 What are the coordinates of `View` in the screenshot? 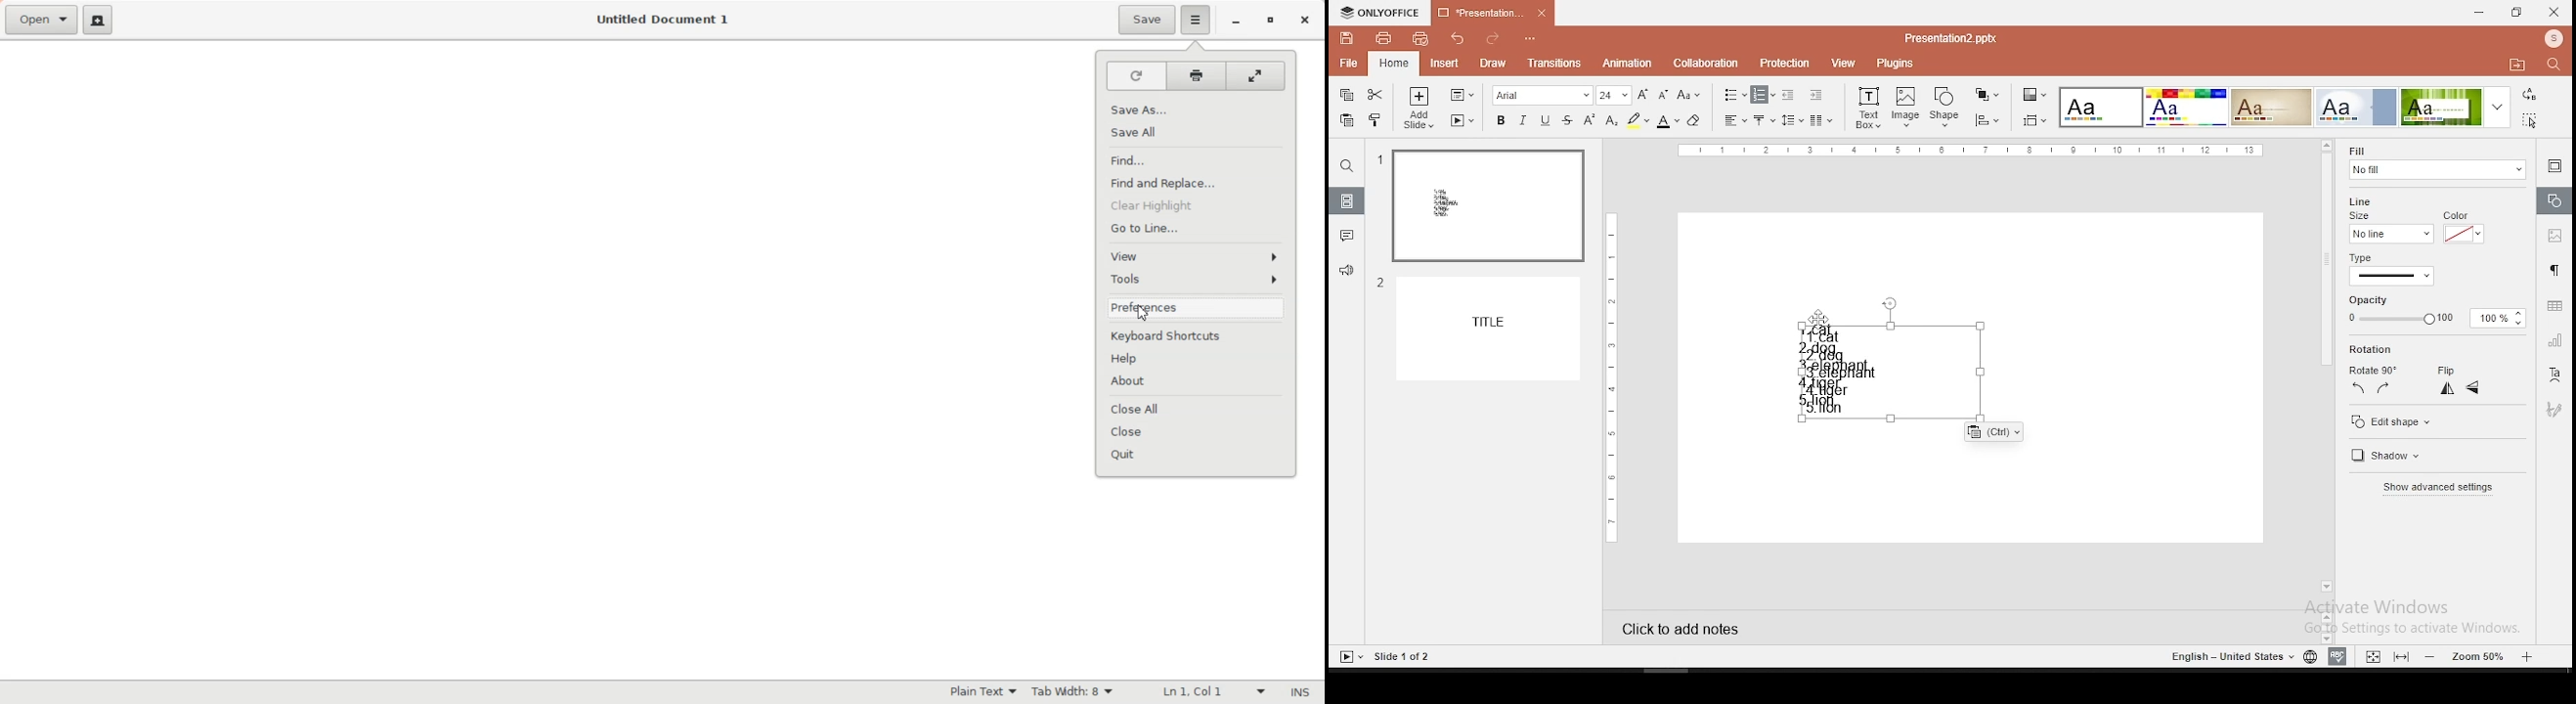 It's located at (1196, 254).